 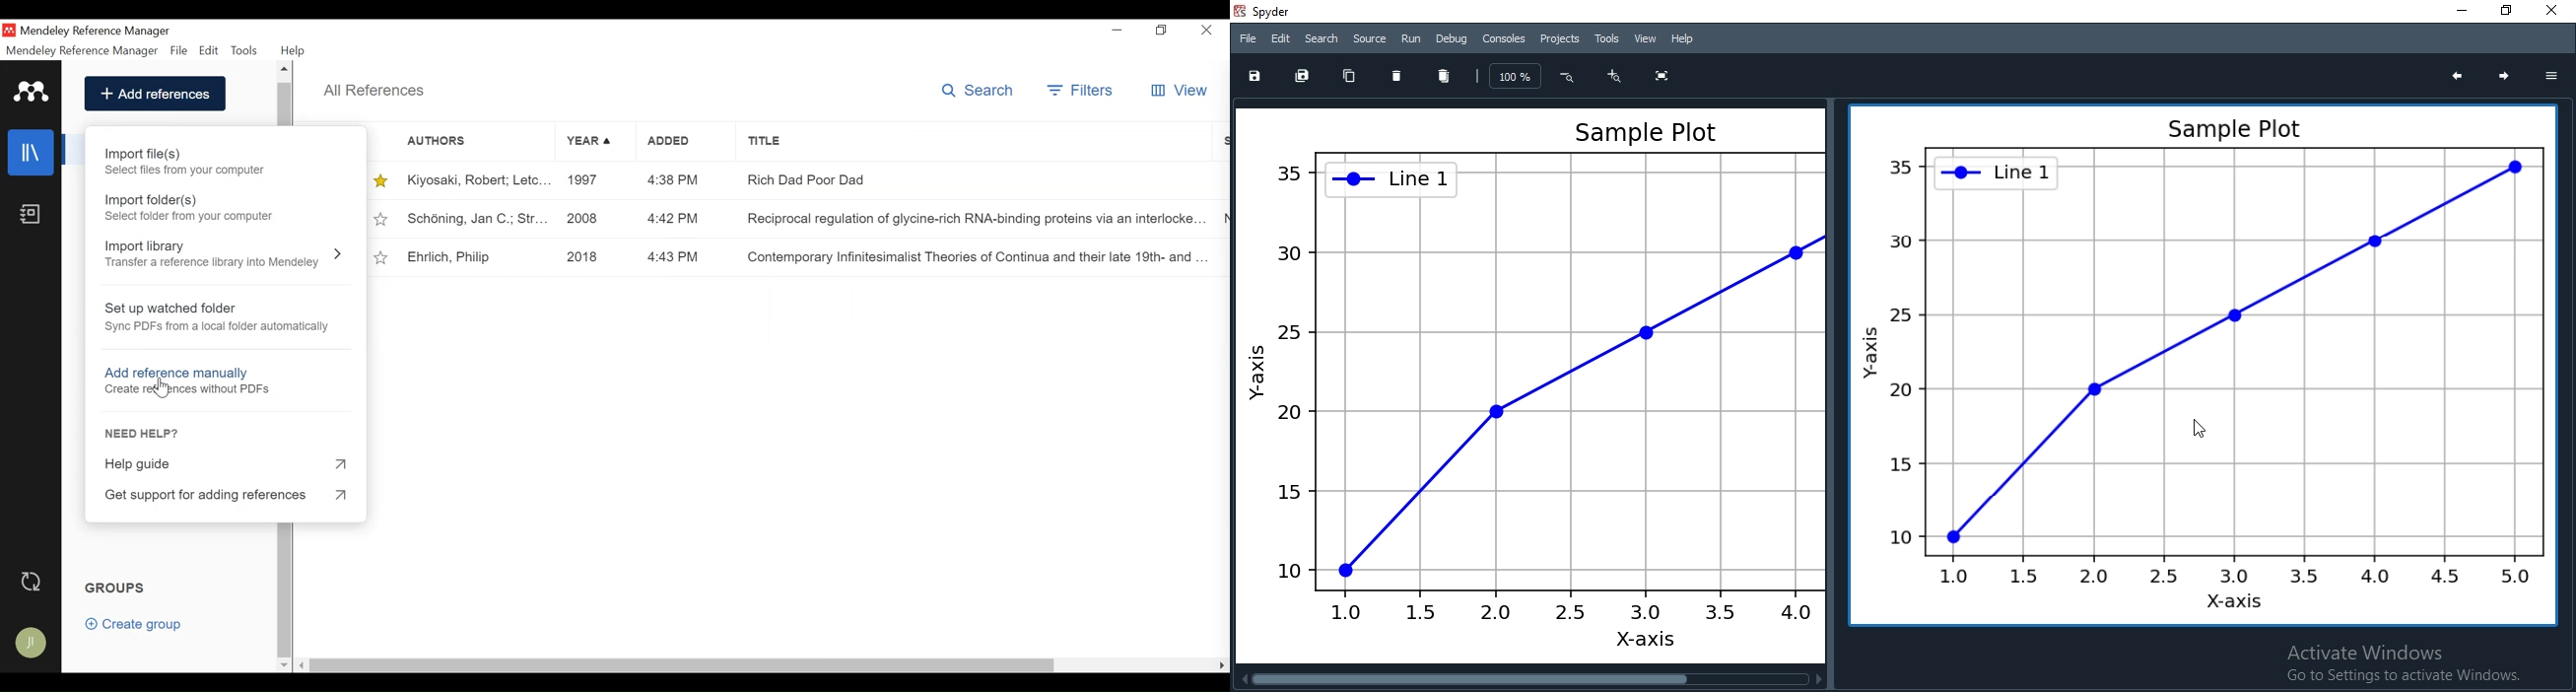 I want to click on save, so click(x=1257, y=76).